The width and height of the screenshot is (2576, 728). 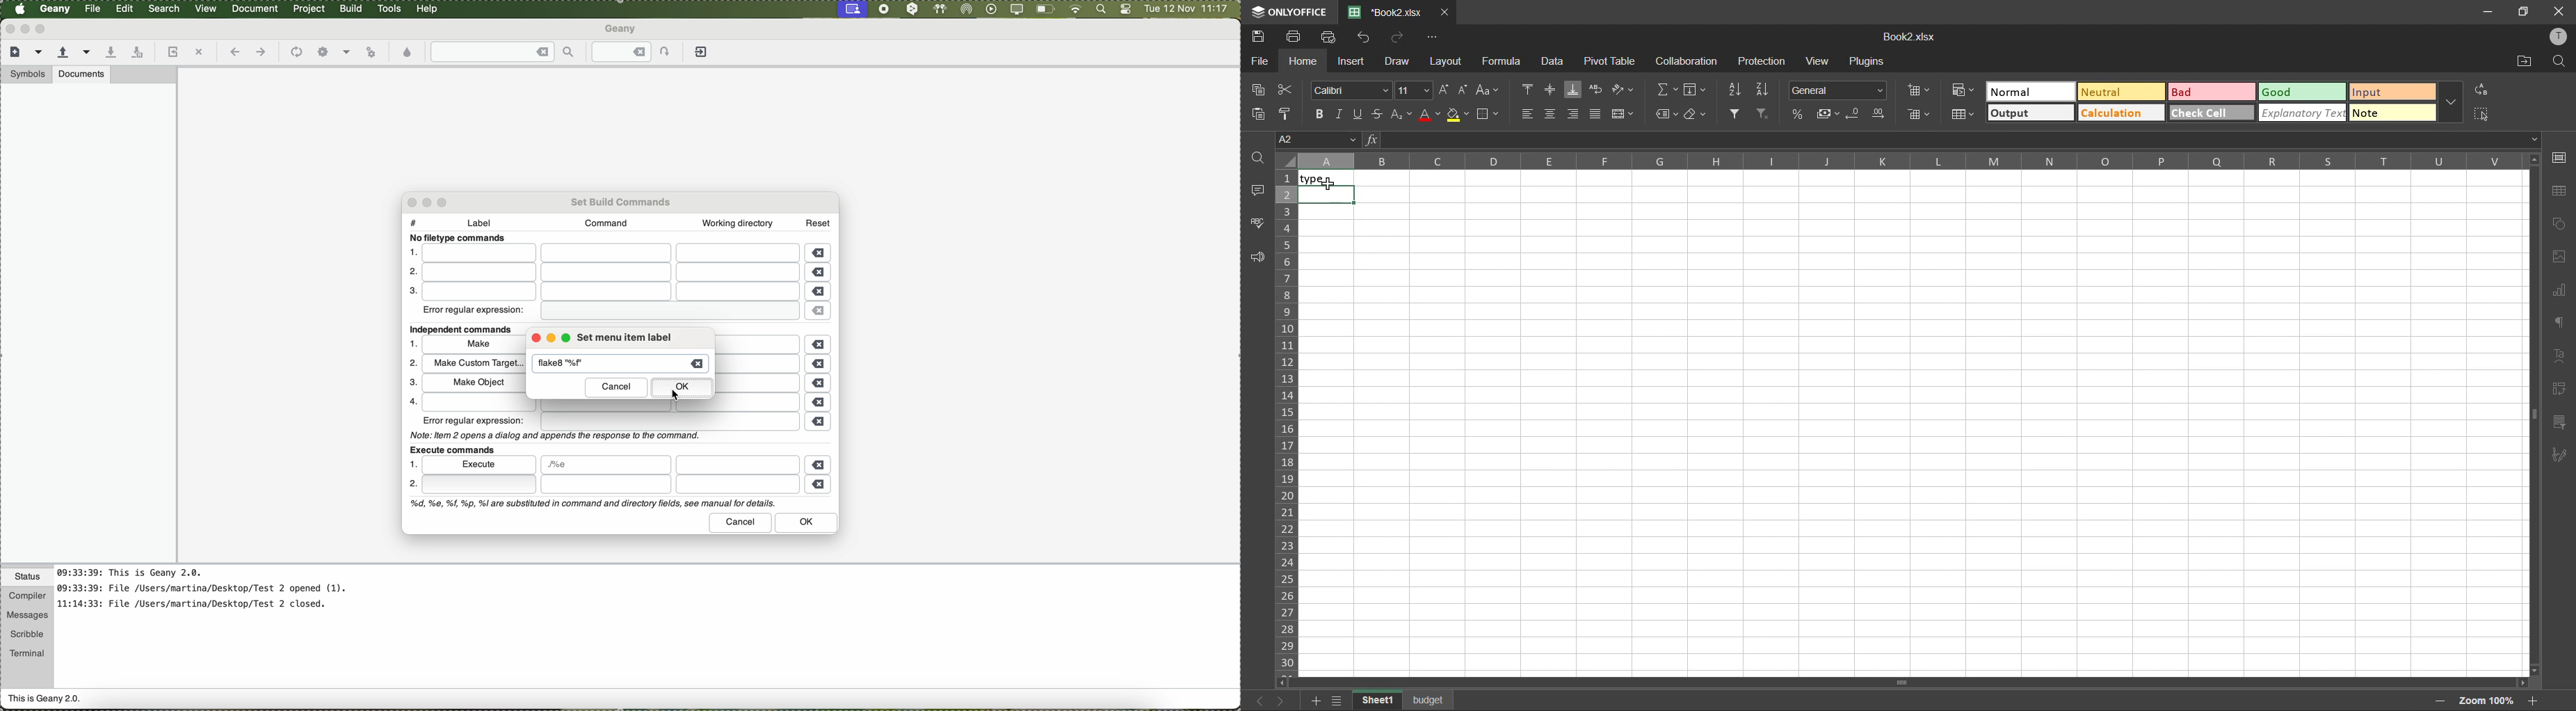 I want to click on file, so click(x=94, y=9).